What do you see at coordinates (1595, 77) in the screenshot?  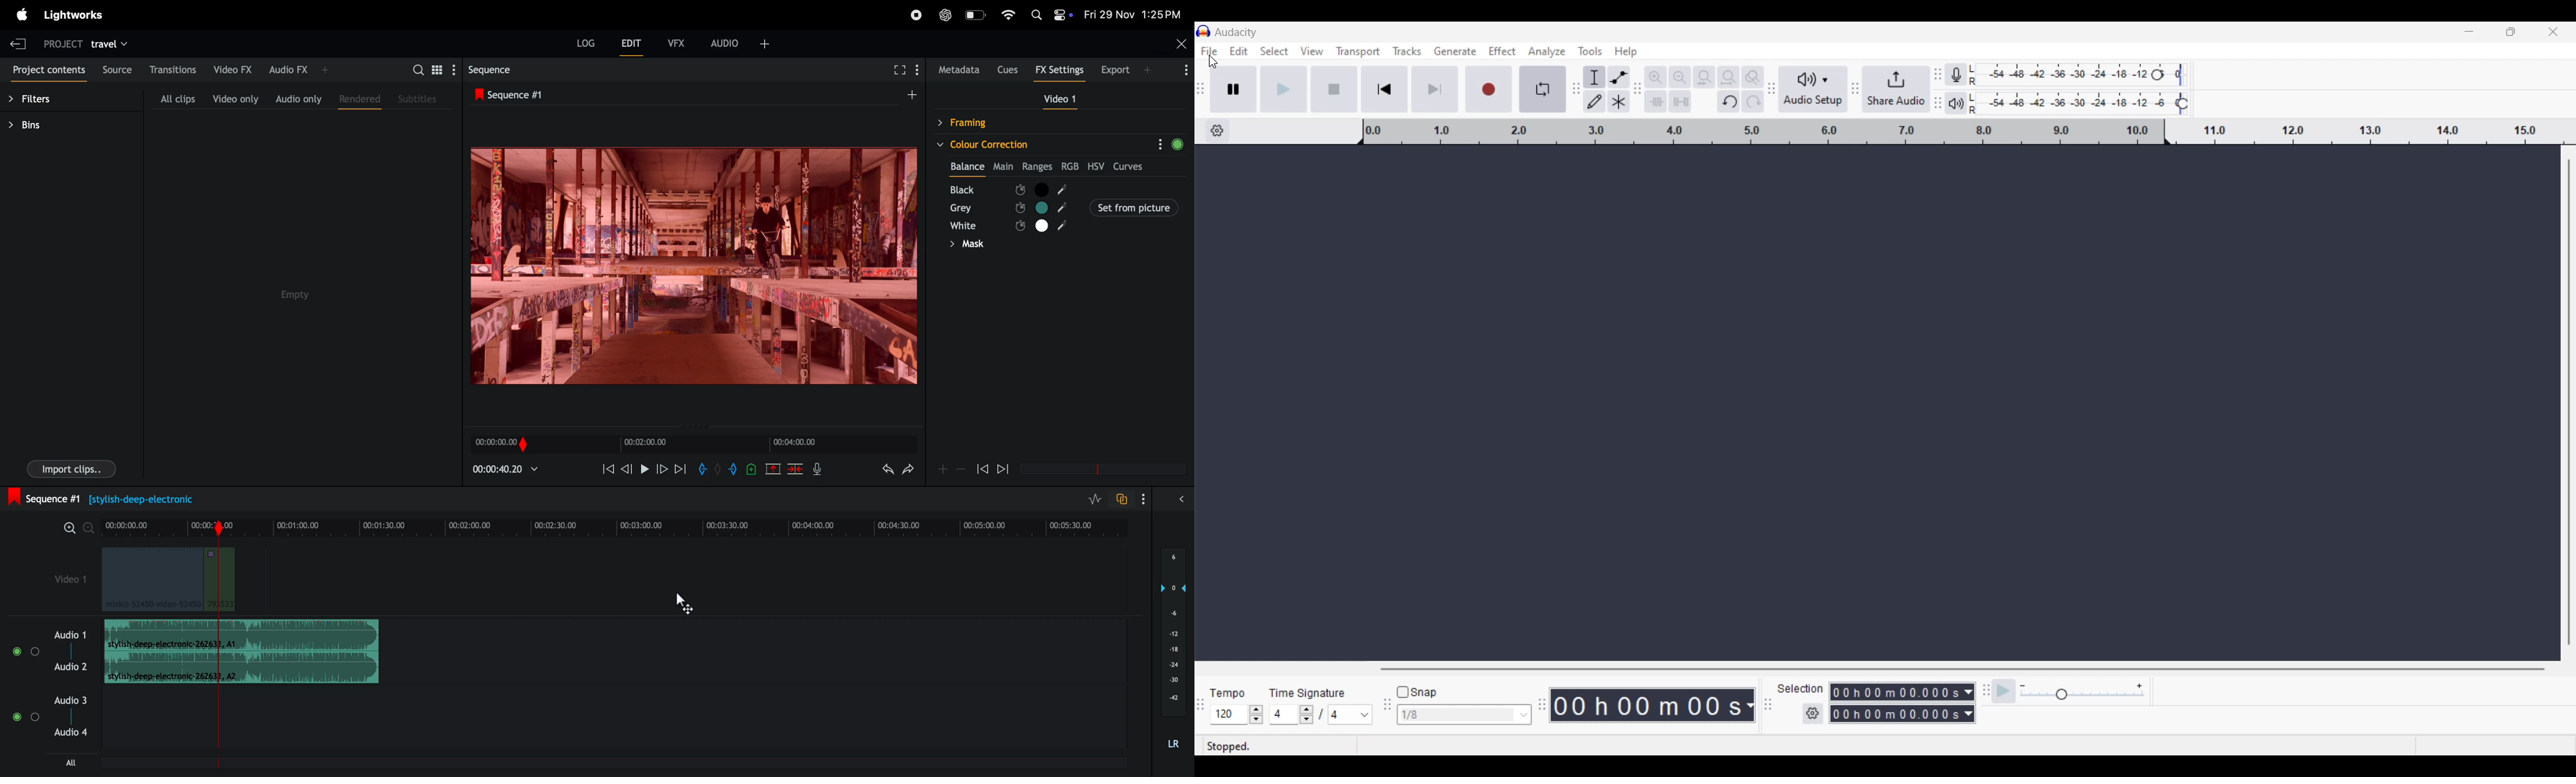 I see `Selection tool` at bounding box center [1595, 77].